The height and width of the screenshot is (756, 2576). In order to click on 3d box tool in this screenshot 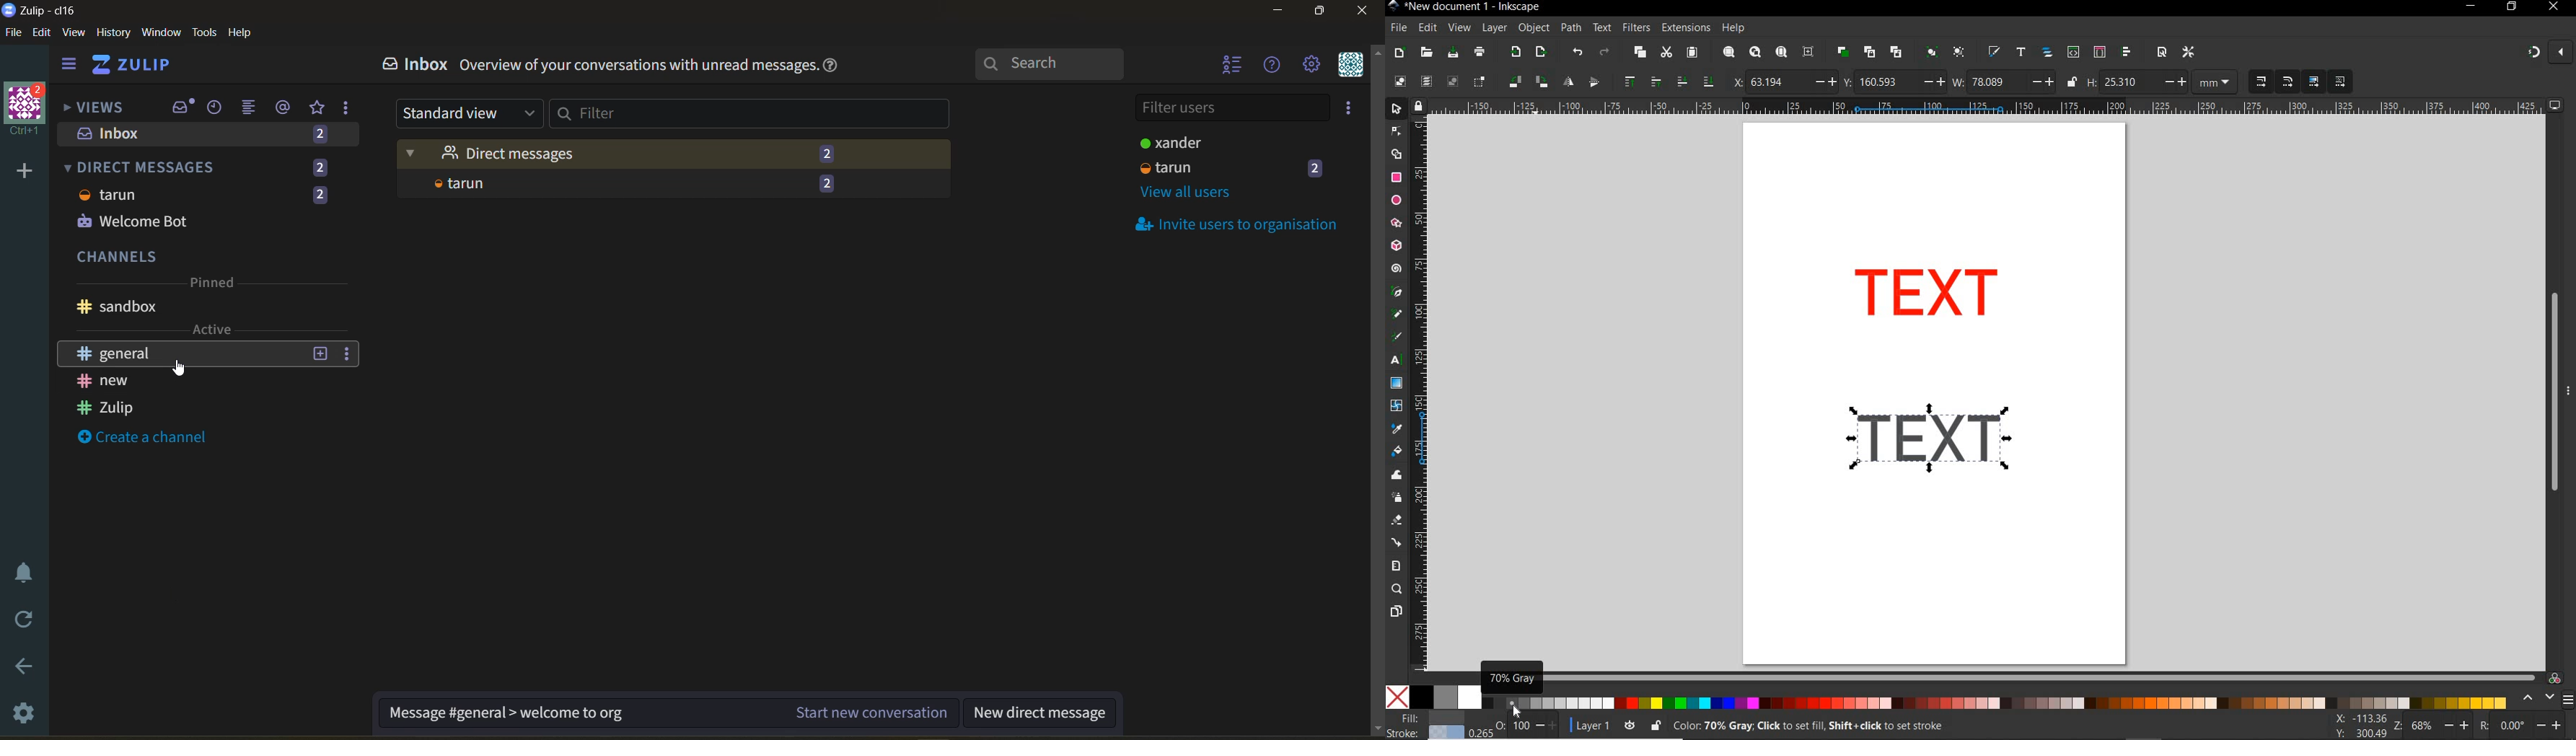, I will do `click(1398, 245)`.